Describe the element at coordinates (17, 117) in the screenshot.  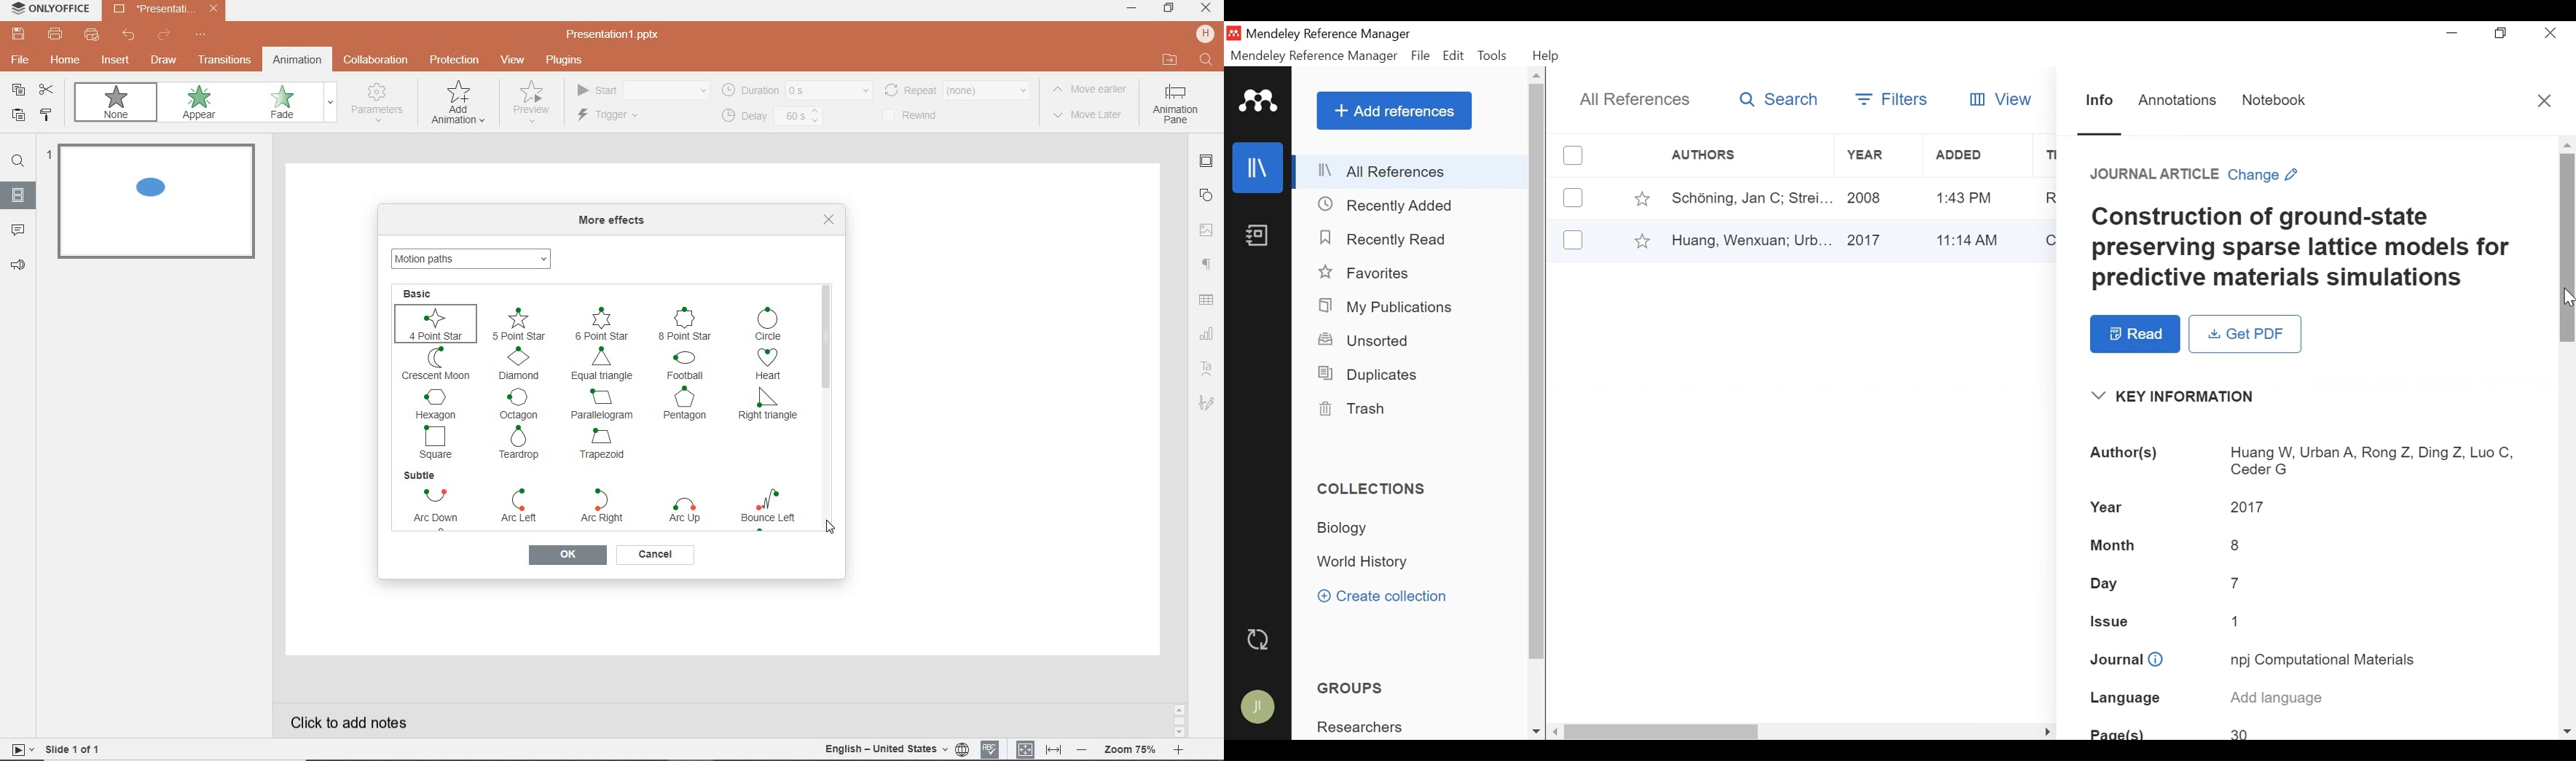
I see `PASTE` at that location.